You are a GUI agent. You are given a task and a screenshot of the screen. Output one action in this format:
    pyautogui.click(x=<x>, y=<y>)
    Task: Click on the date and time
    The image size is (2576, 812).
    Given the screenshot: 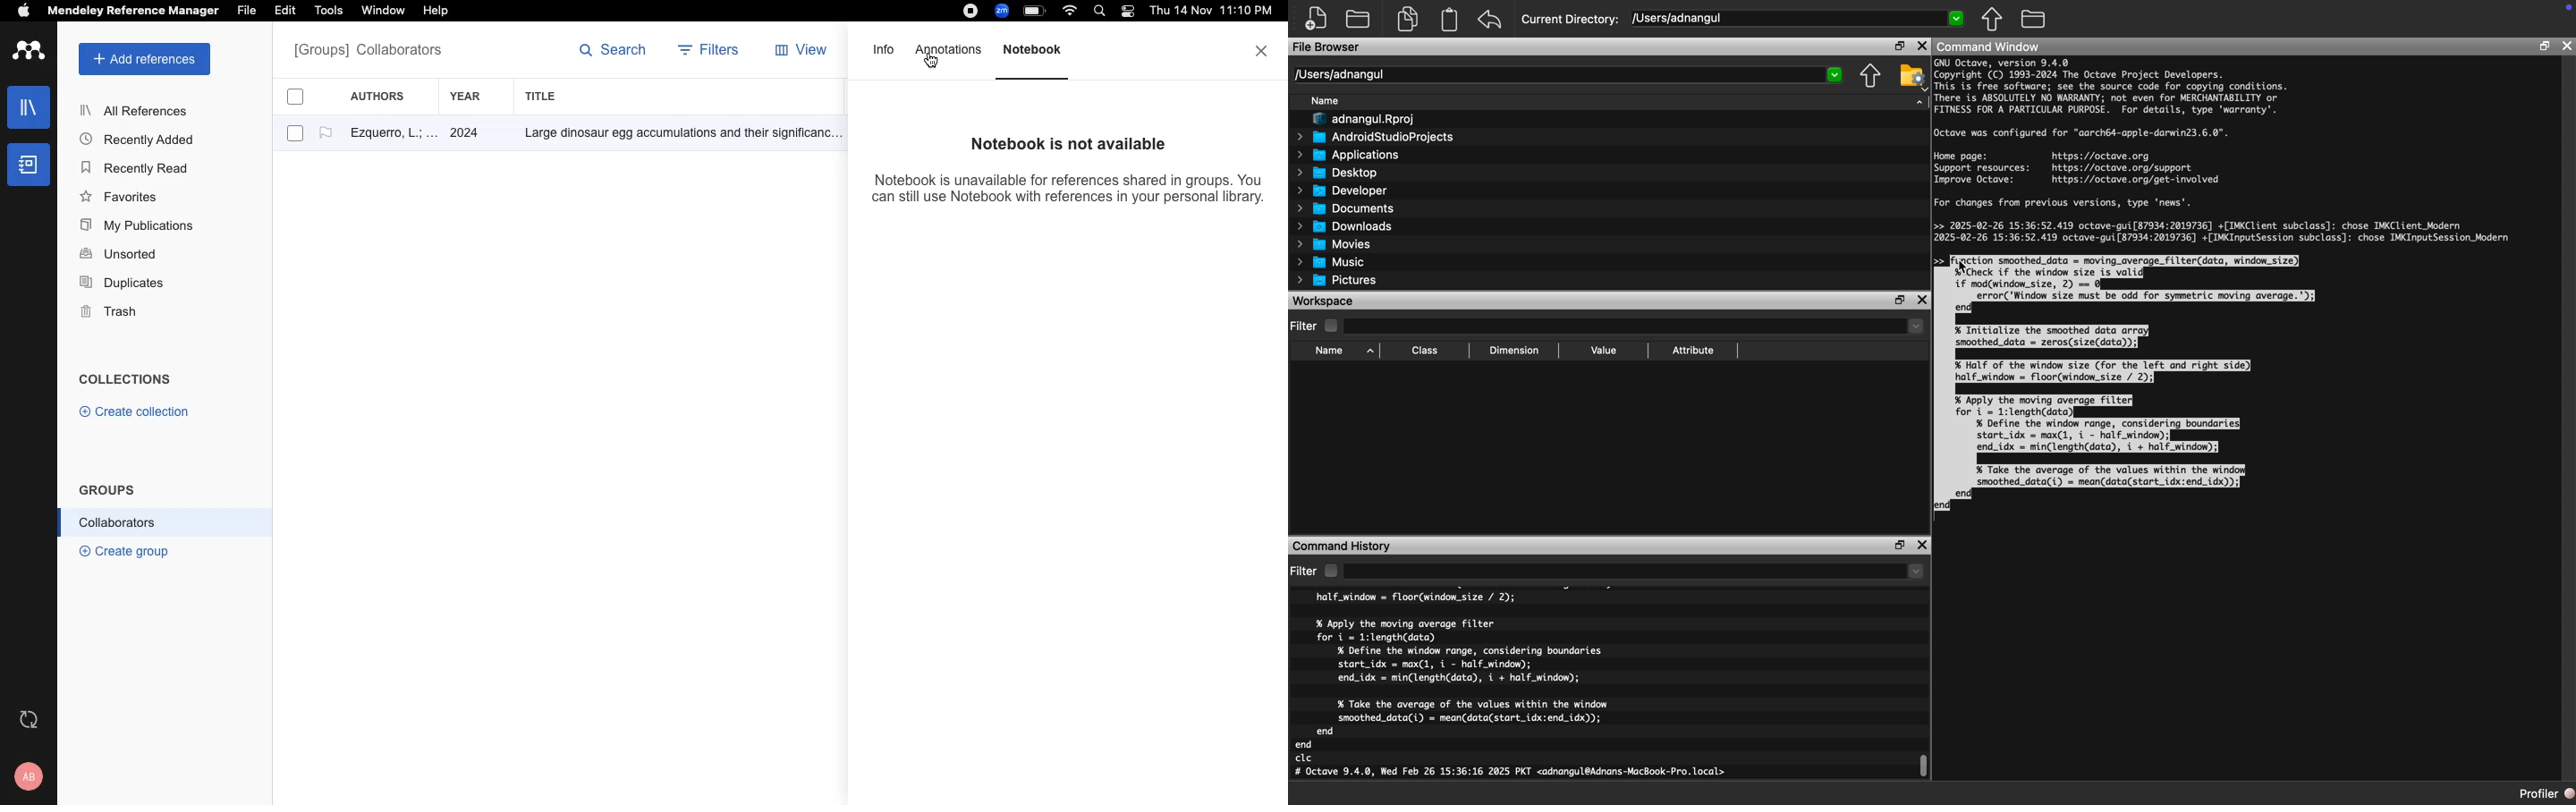 What is the action you would take?
    pyautogui.click(x=1208, y=13)
    